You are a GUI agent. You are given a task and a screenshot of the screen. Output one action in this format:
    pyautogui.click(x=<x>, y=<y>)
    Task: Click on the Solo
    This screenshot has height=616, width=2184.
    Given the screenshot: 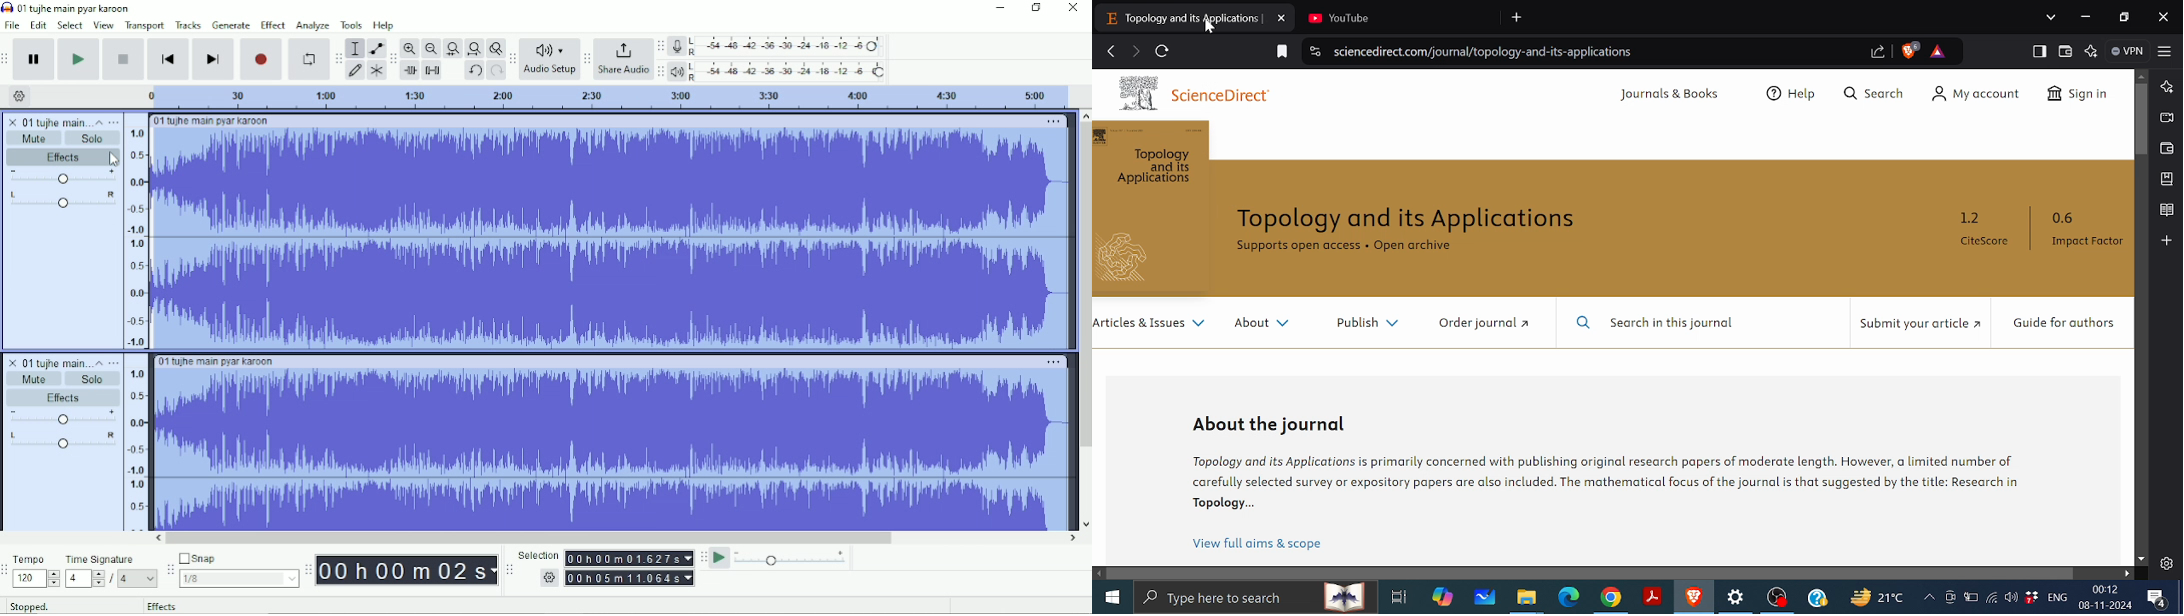 What is the action you would take?
    pyautogui.click(x=87, y=380)
    